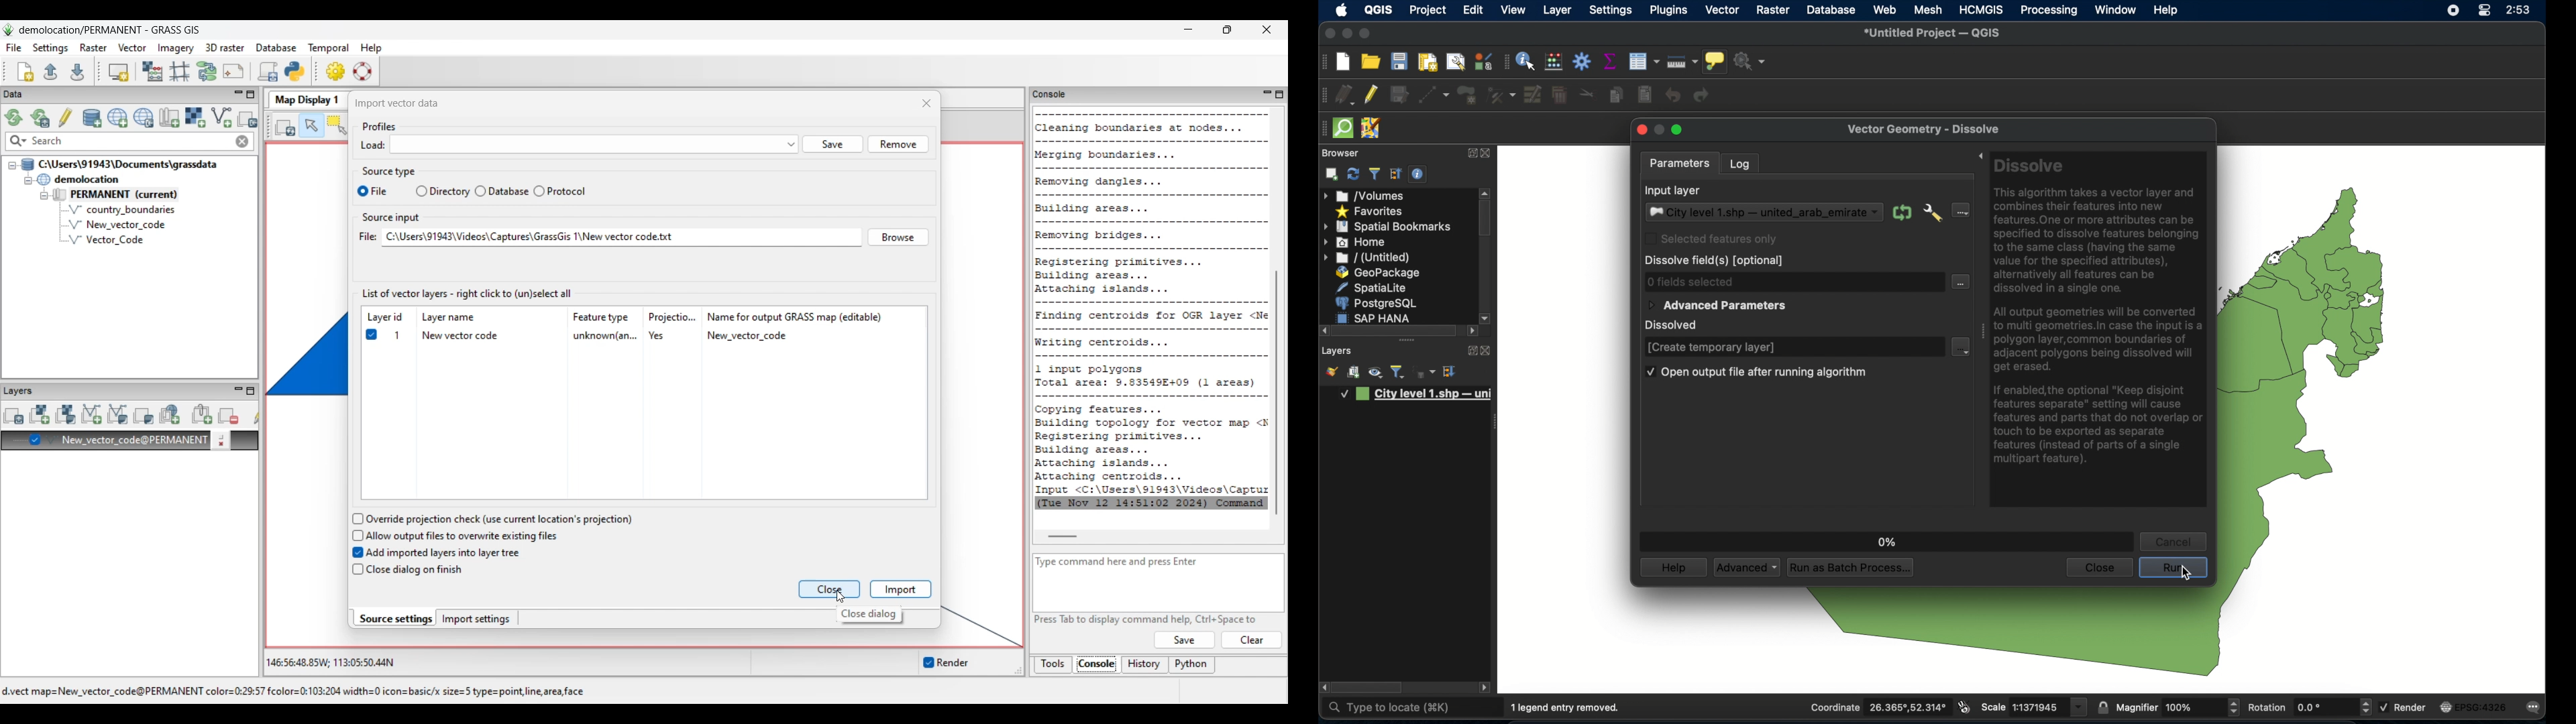  What do you see at coordinates (1962, 283) in the screenshot?
I see `menu button` at bounding box center [1962, 283].